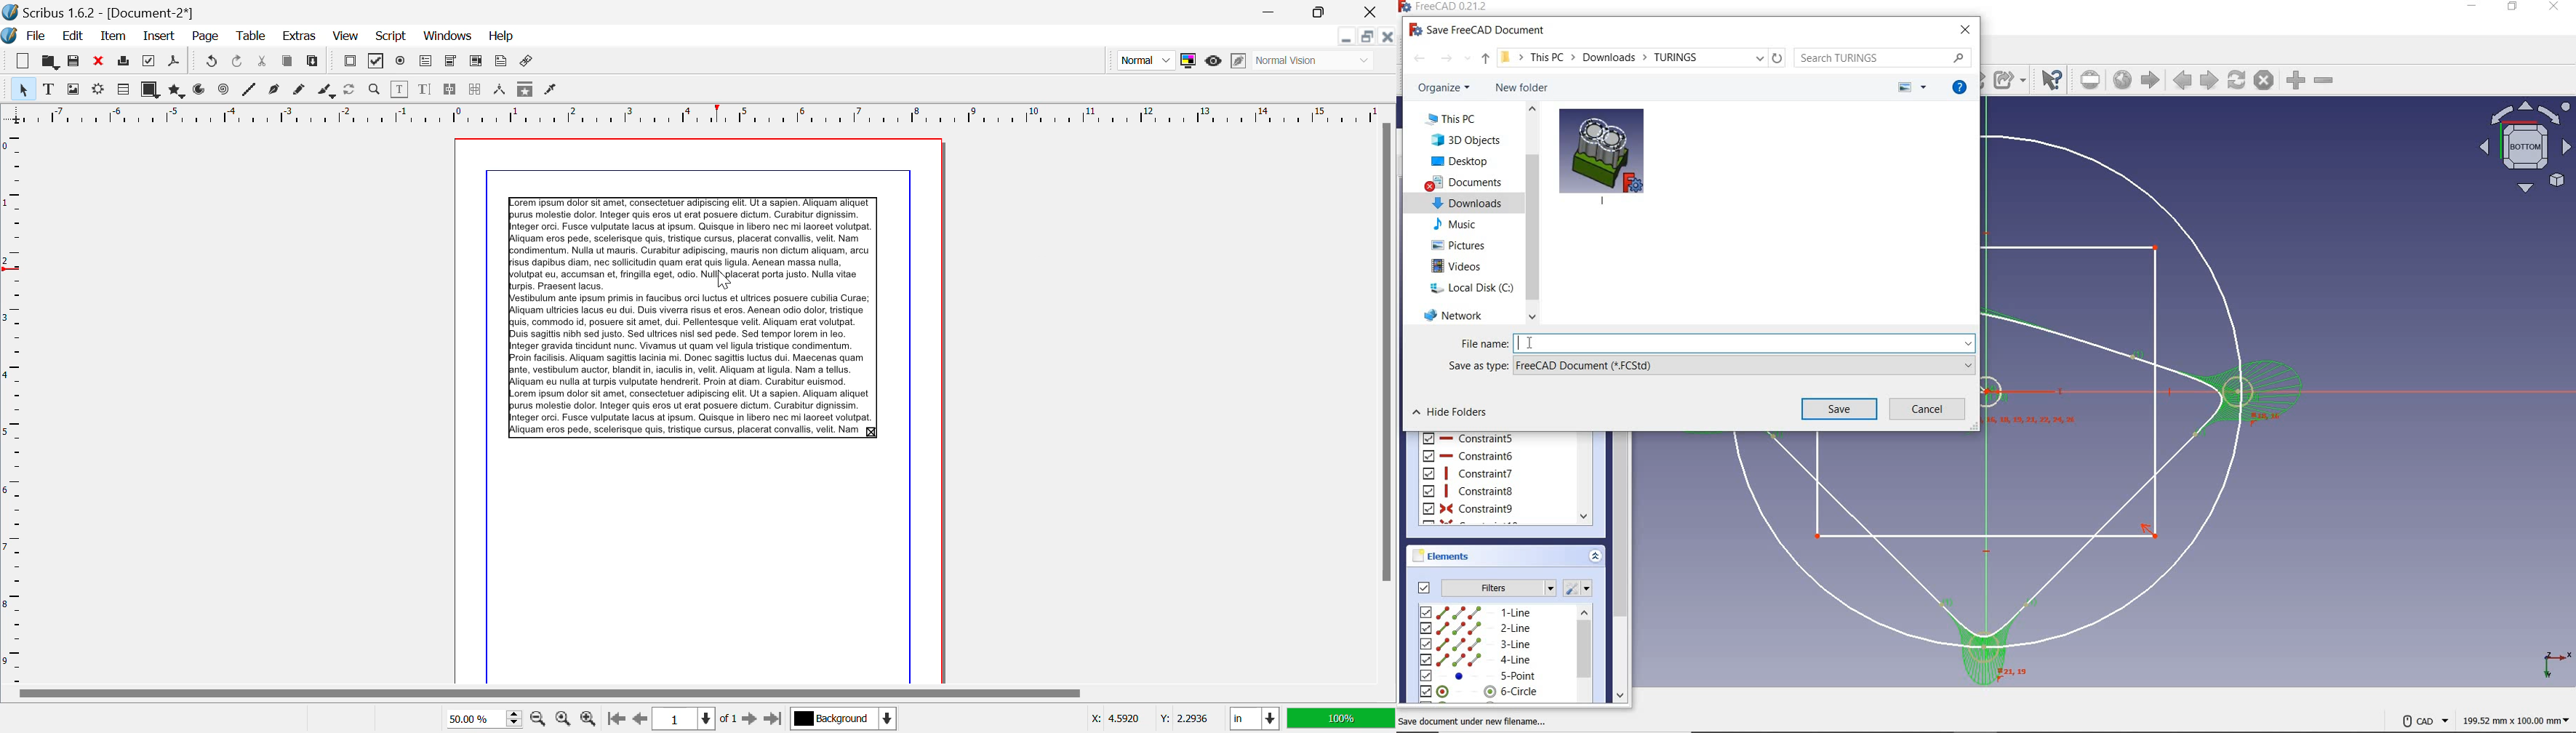  Describe the element at coordinates (500, 63) in the screenshot. I see `Text Annotation` at that location.